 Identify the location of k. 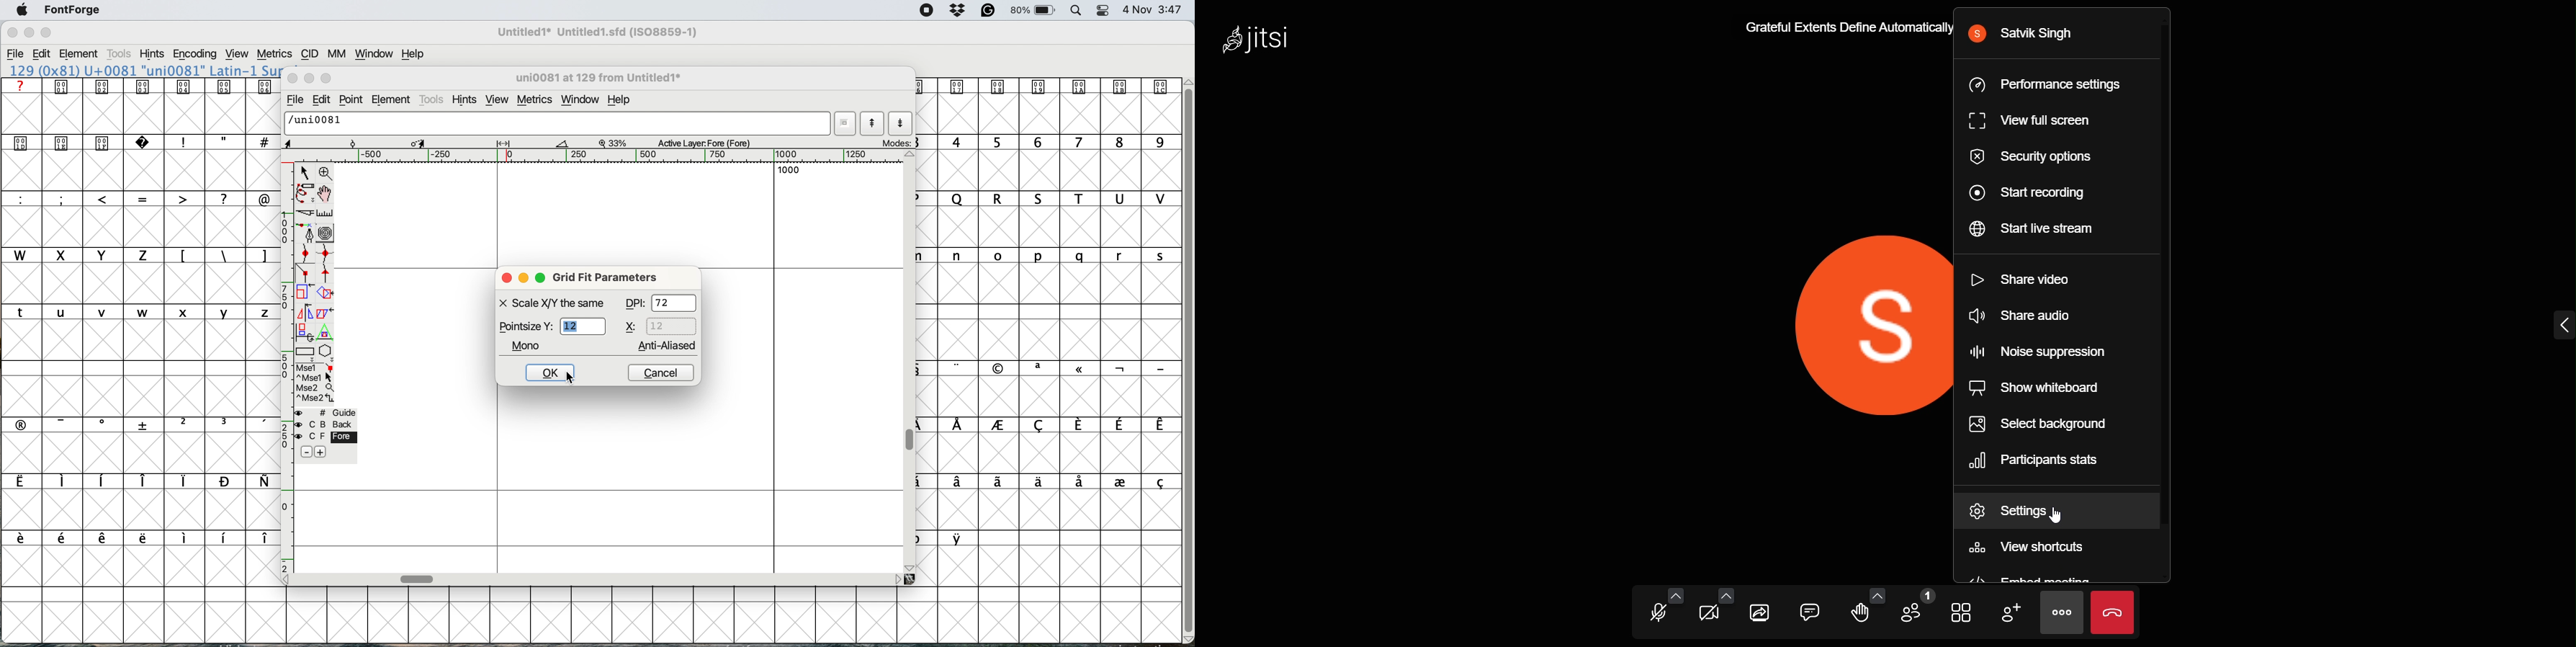
(547, 372).